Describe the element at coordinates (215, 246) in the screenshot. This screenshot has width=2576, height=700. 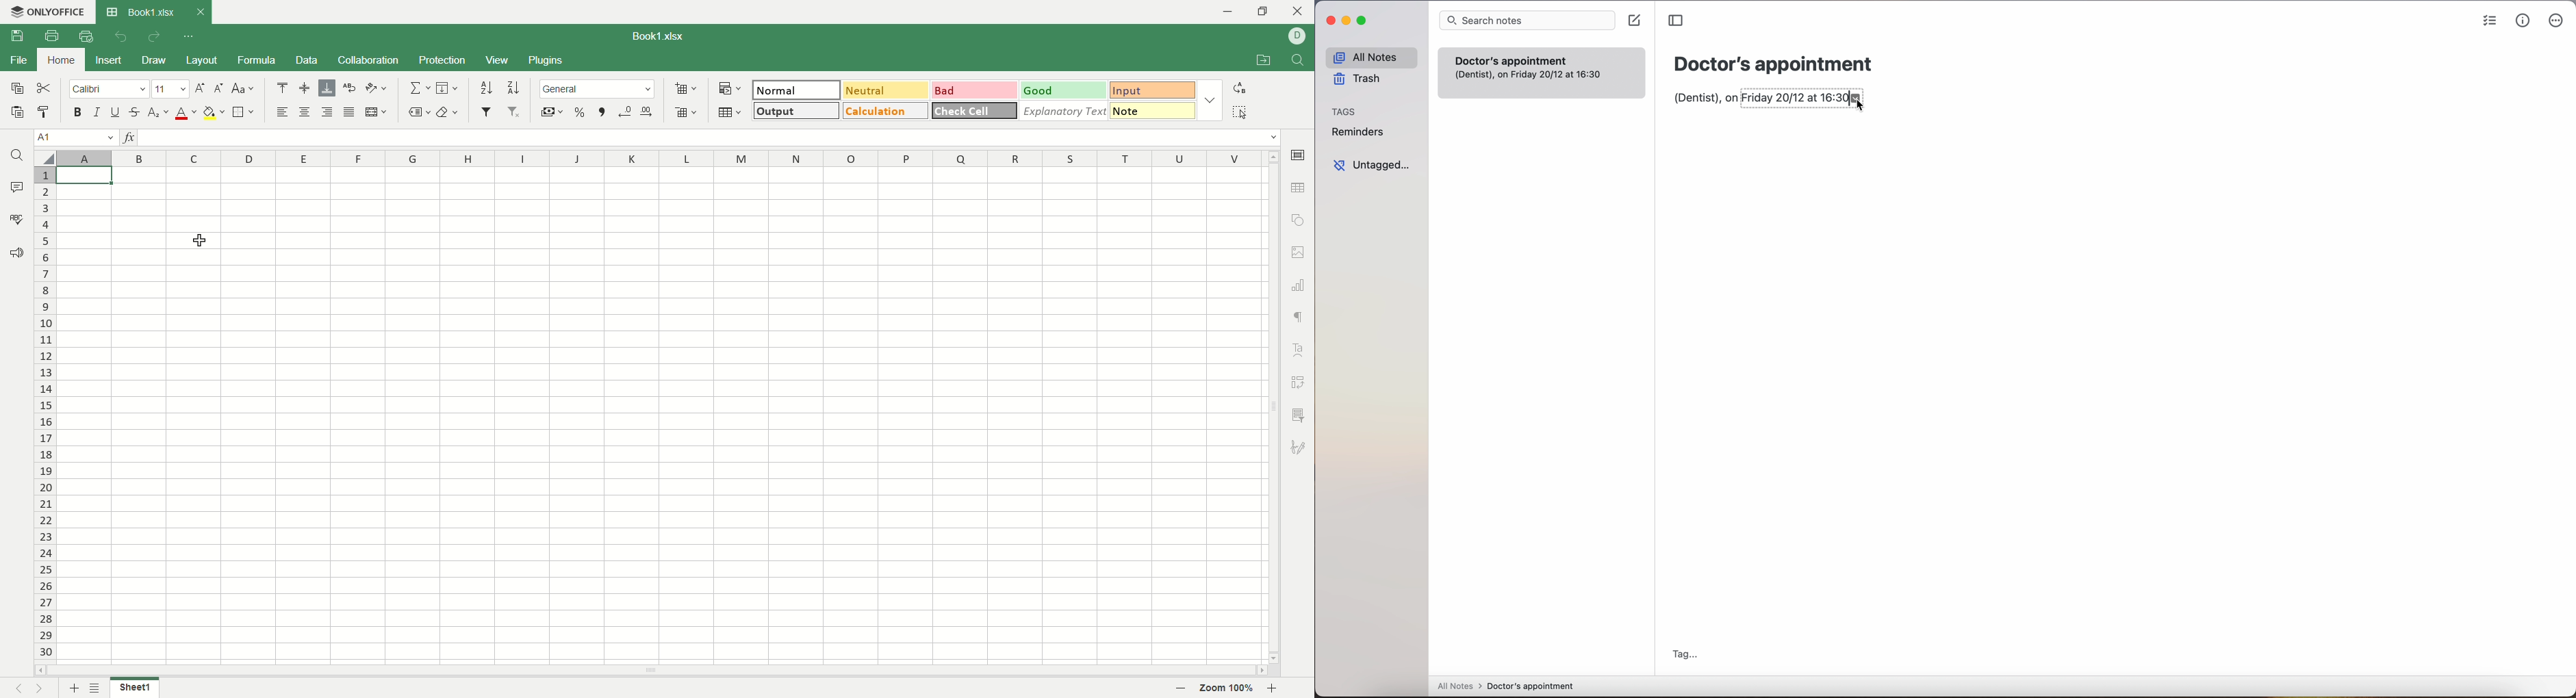
I see `Cursor` at that location.